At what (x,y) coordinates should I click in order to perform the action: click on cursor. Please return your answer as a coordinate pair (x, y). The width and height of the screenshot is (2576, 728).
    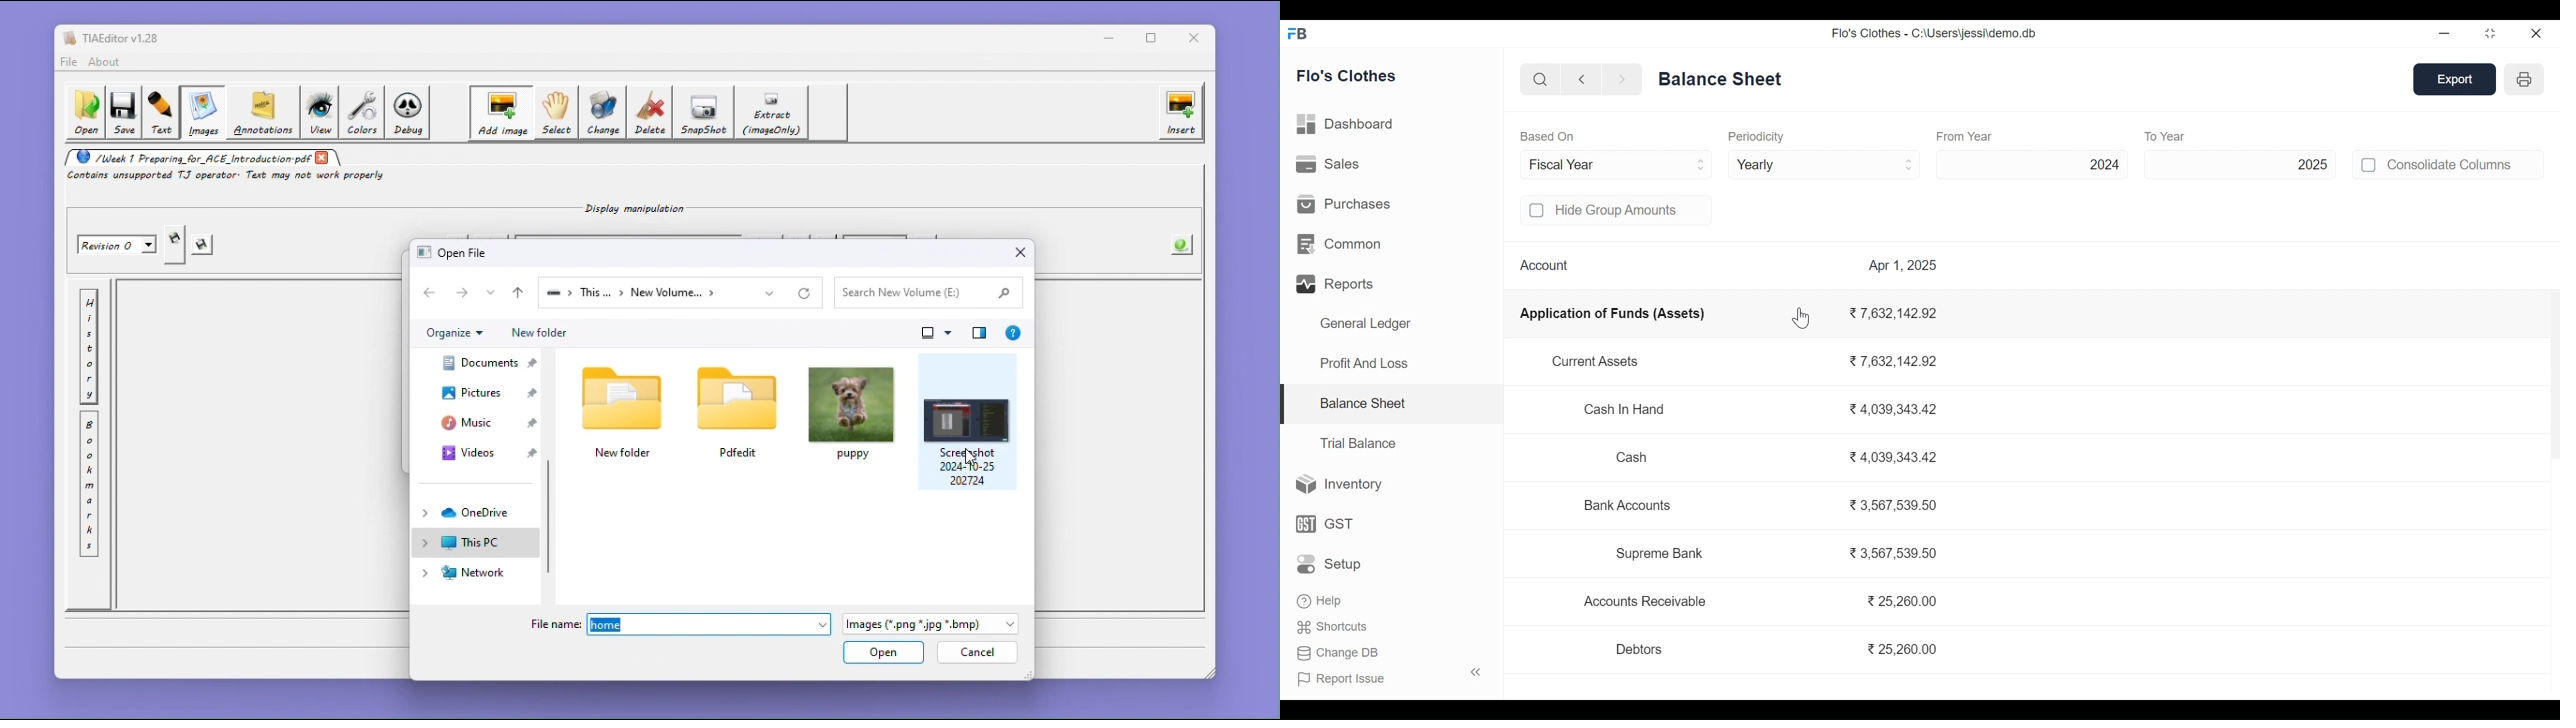
    Looking at the image, I should click on (1802, 317).